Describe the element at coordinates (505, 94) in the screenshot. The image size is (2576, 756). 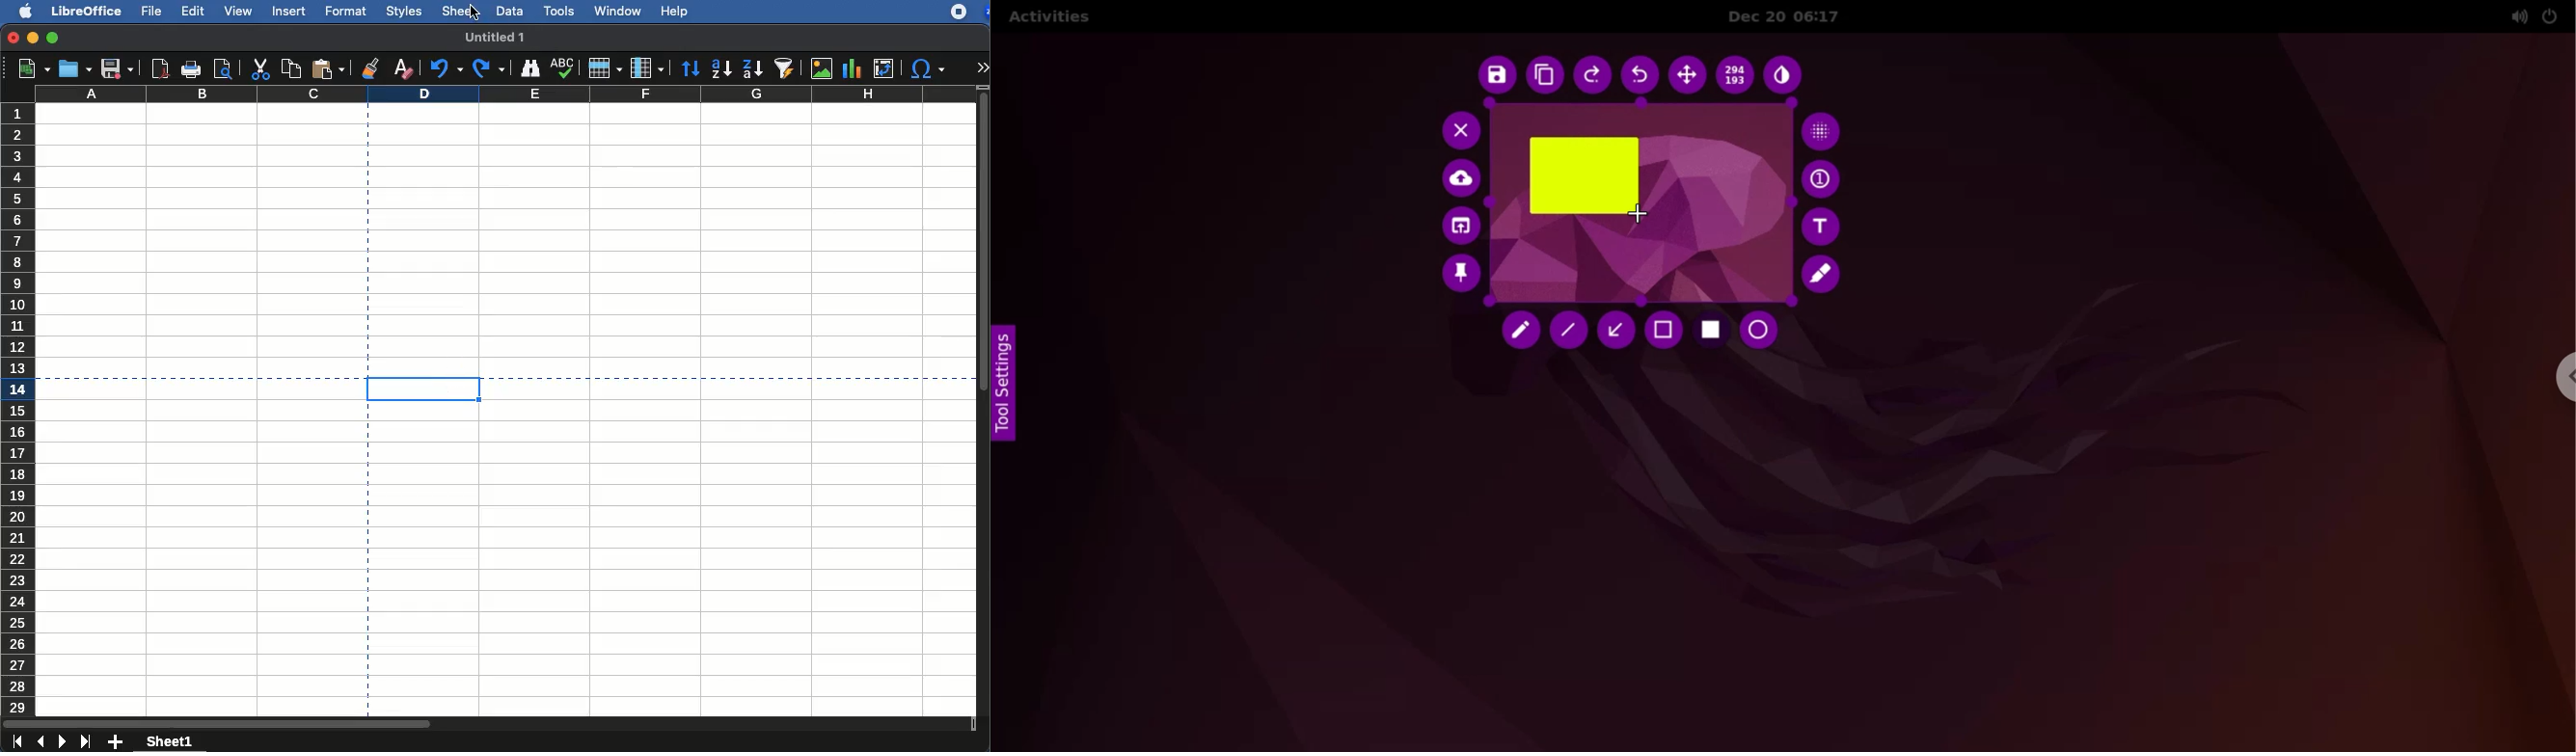
I see `column` at that location.